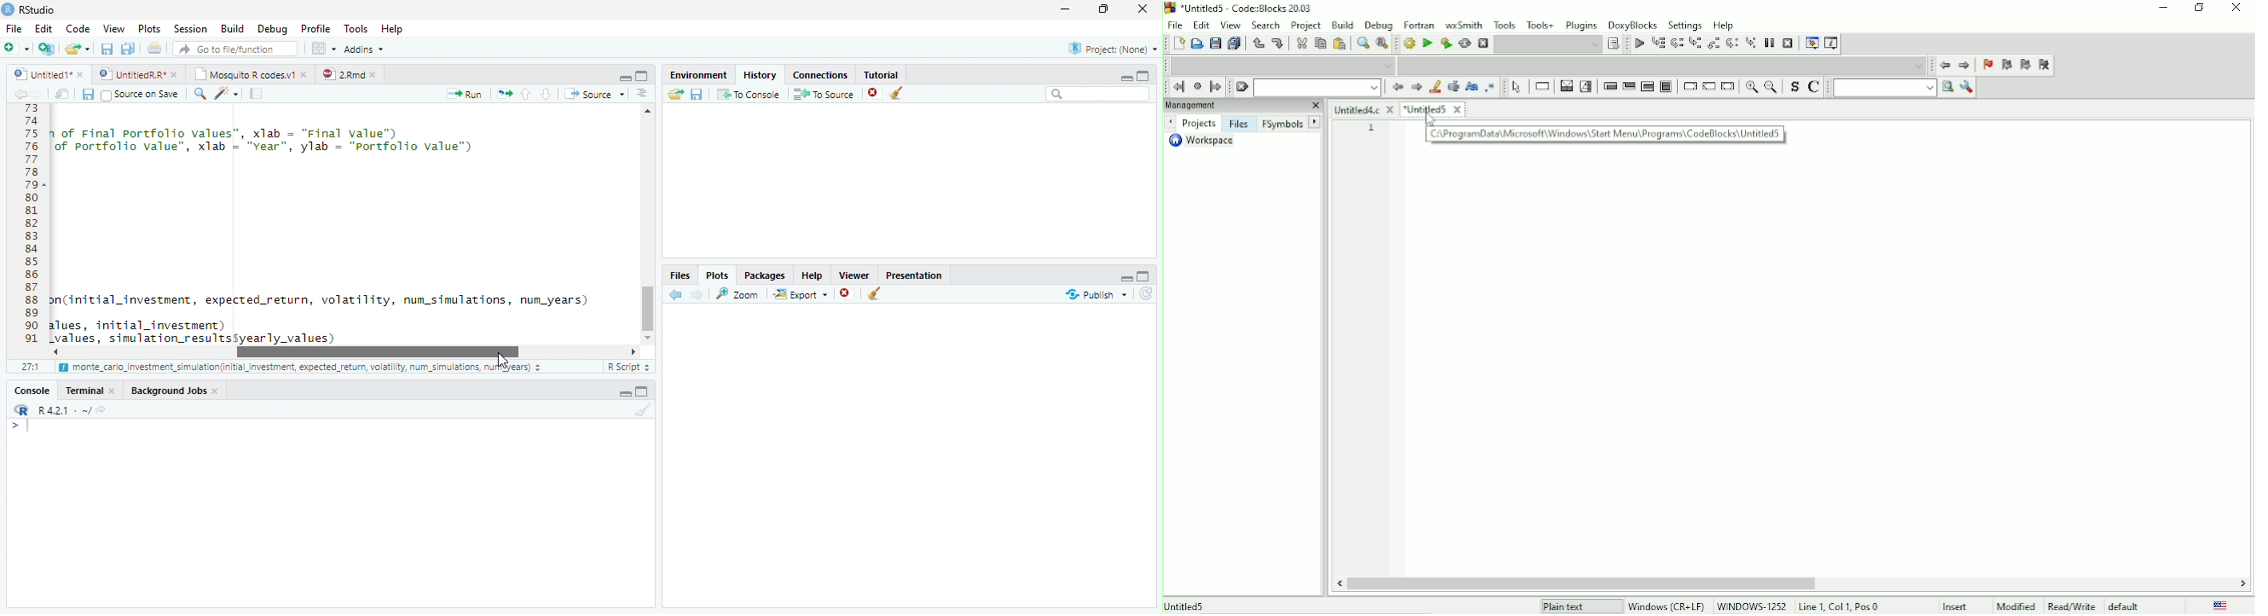 This screenshot has width=2268, height=616. I want to click on Export, so click(799, 294).